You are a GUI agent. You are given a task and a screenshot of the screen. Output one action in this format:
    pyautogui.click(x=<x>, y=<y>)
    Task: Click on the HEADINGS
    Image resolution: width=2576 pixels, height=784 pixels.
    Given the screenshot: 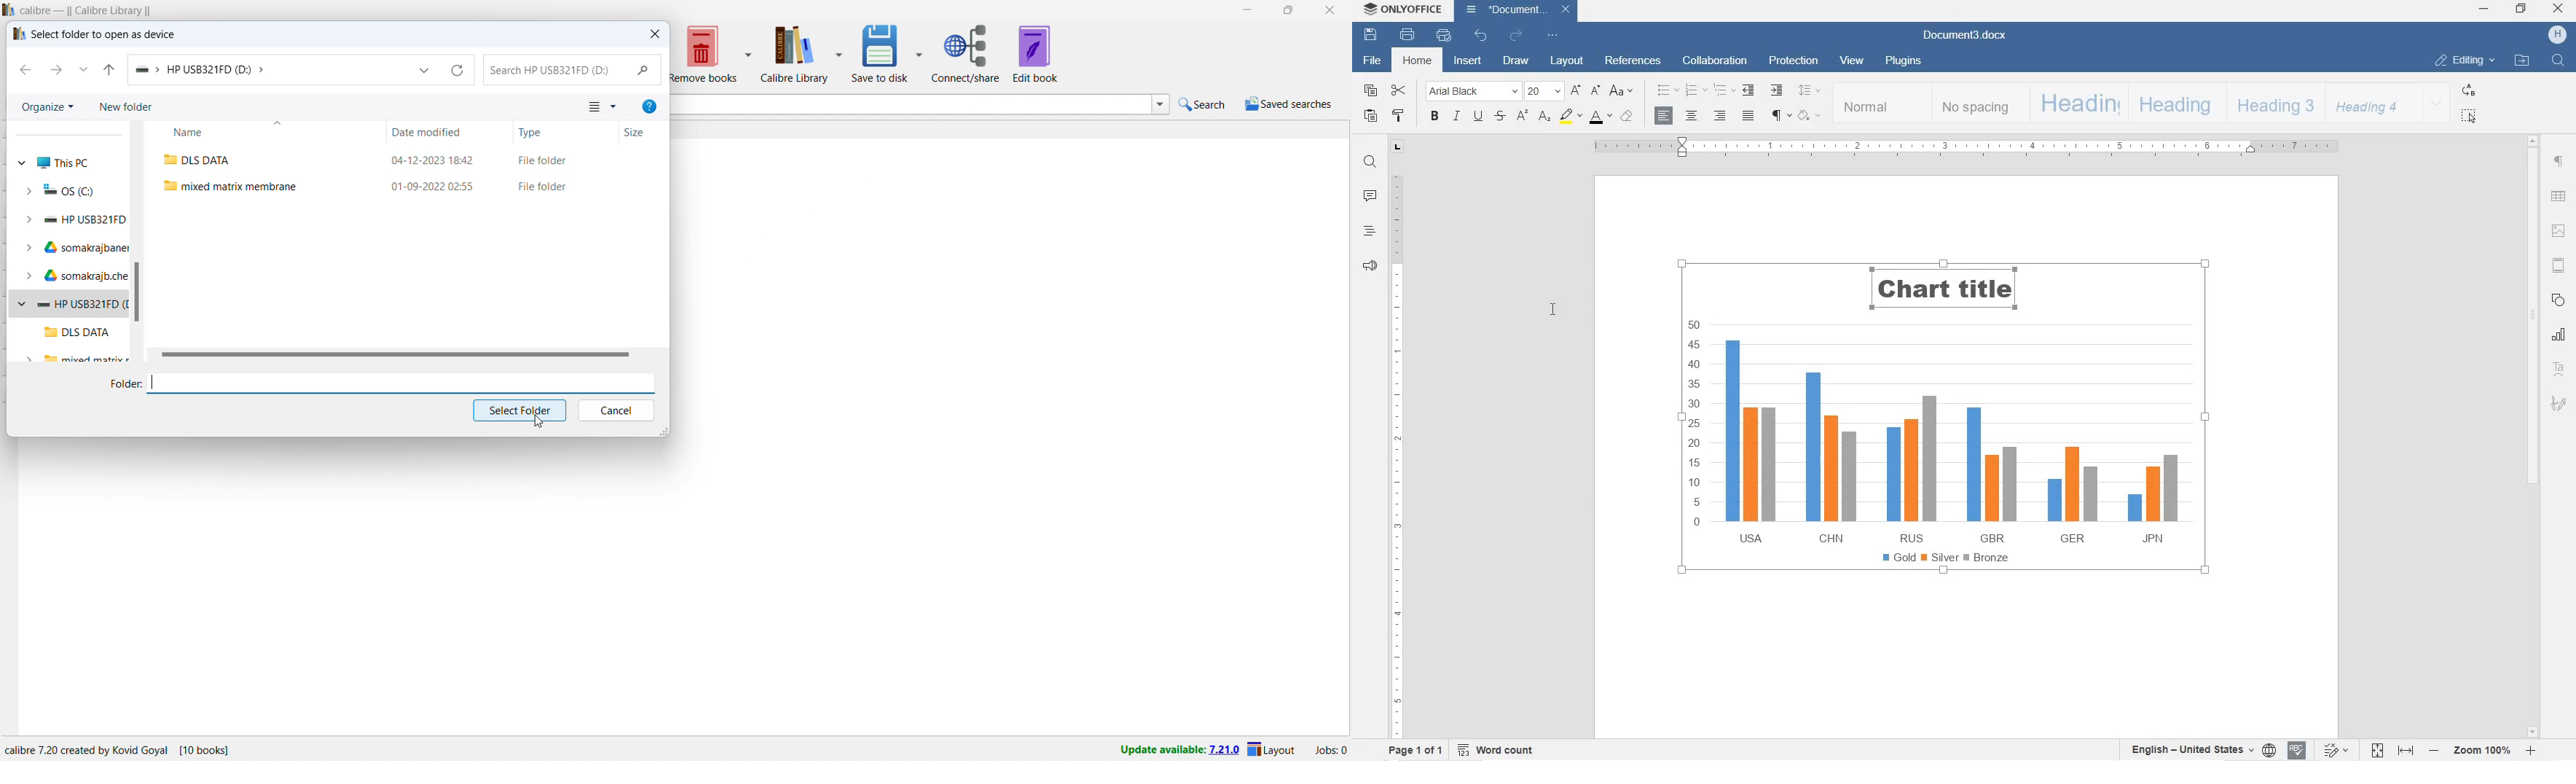 What is the action you would take?
    pyautogui.click(x=1369, y=233)
    